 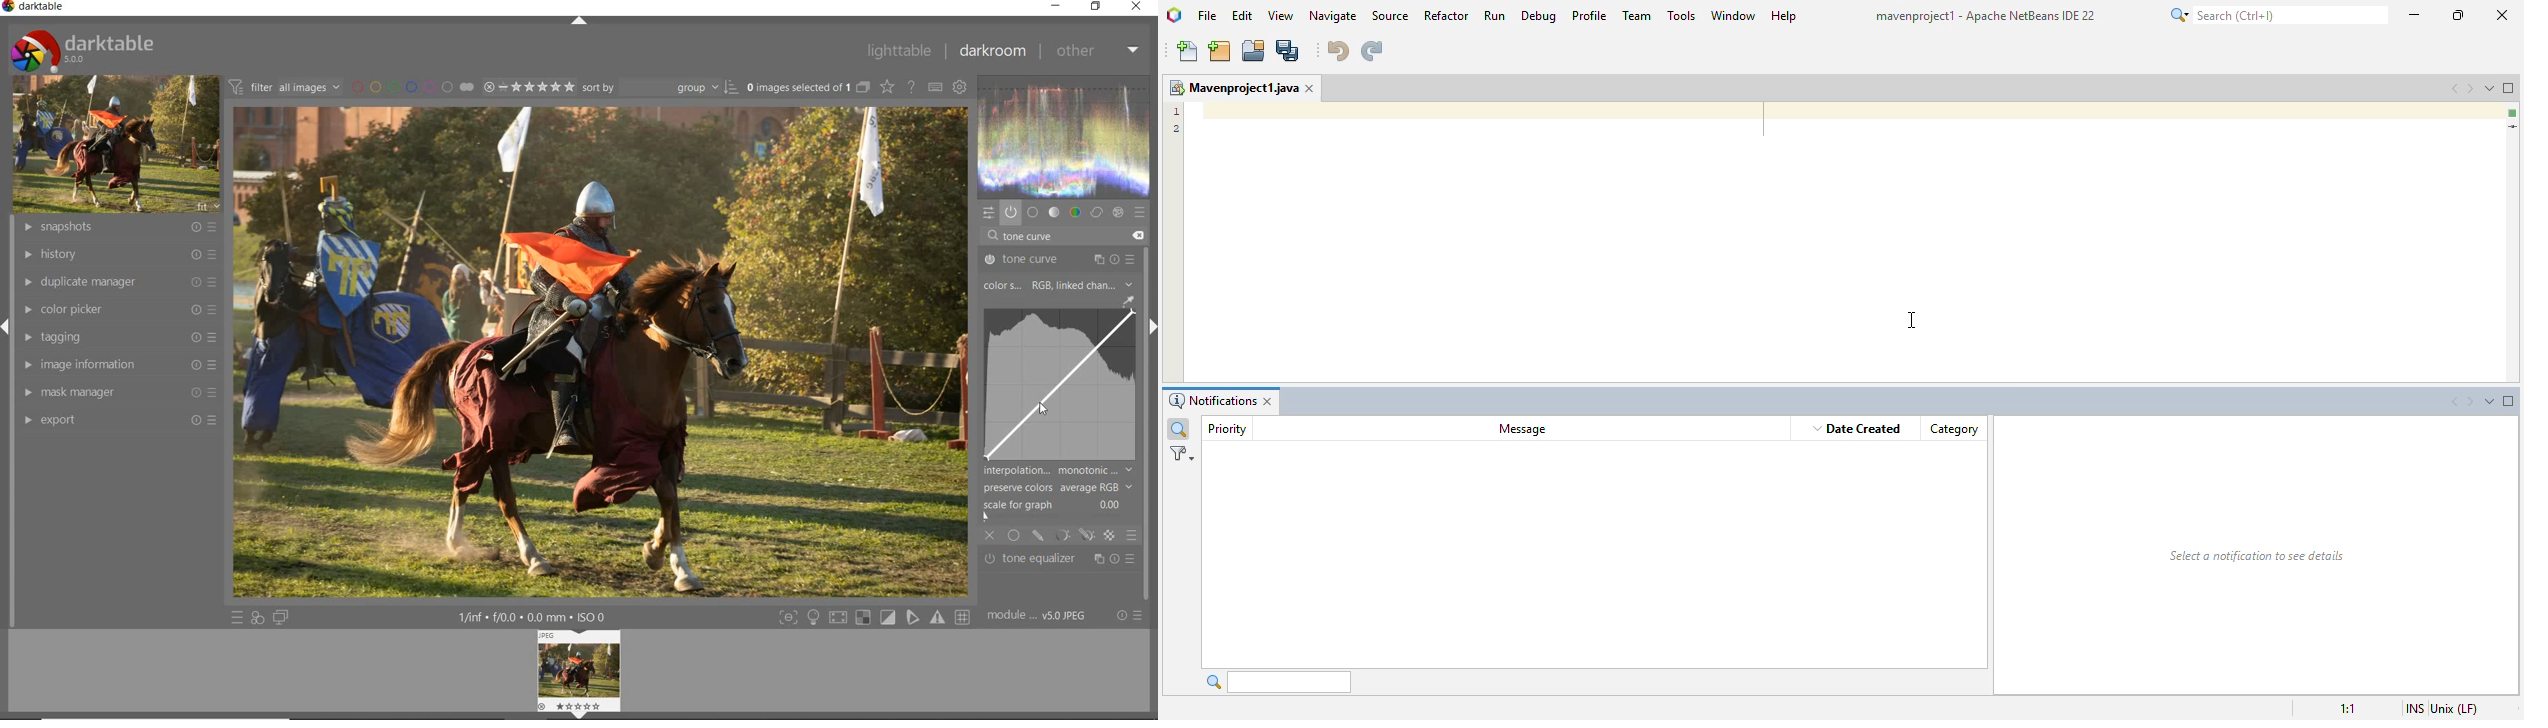 I want to click on export, so click(x=117, y=420).